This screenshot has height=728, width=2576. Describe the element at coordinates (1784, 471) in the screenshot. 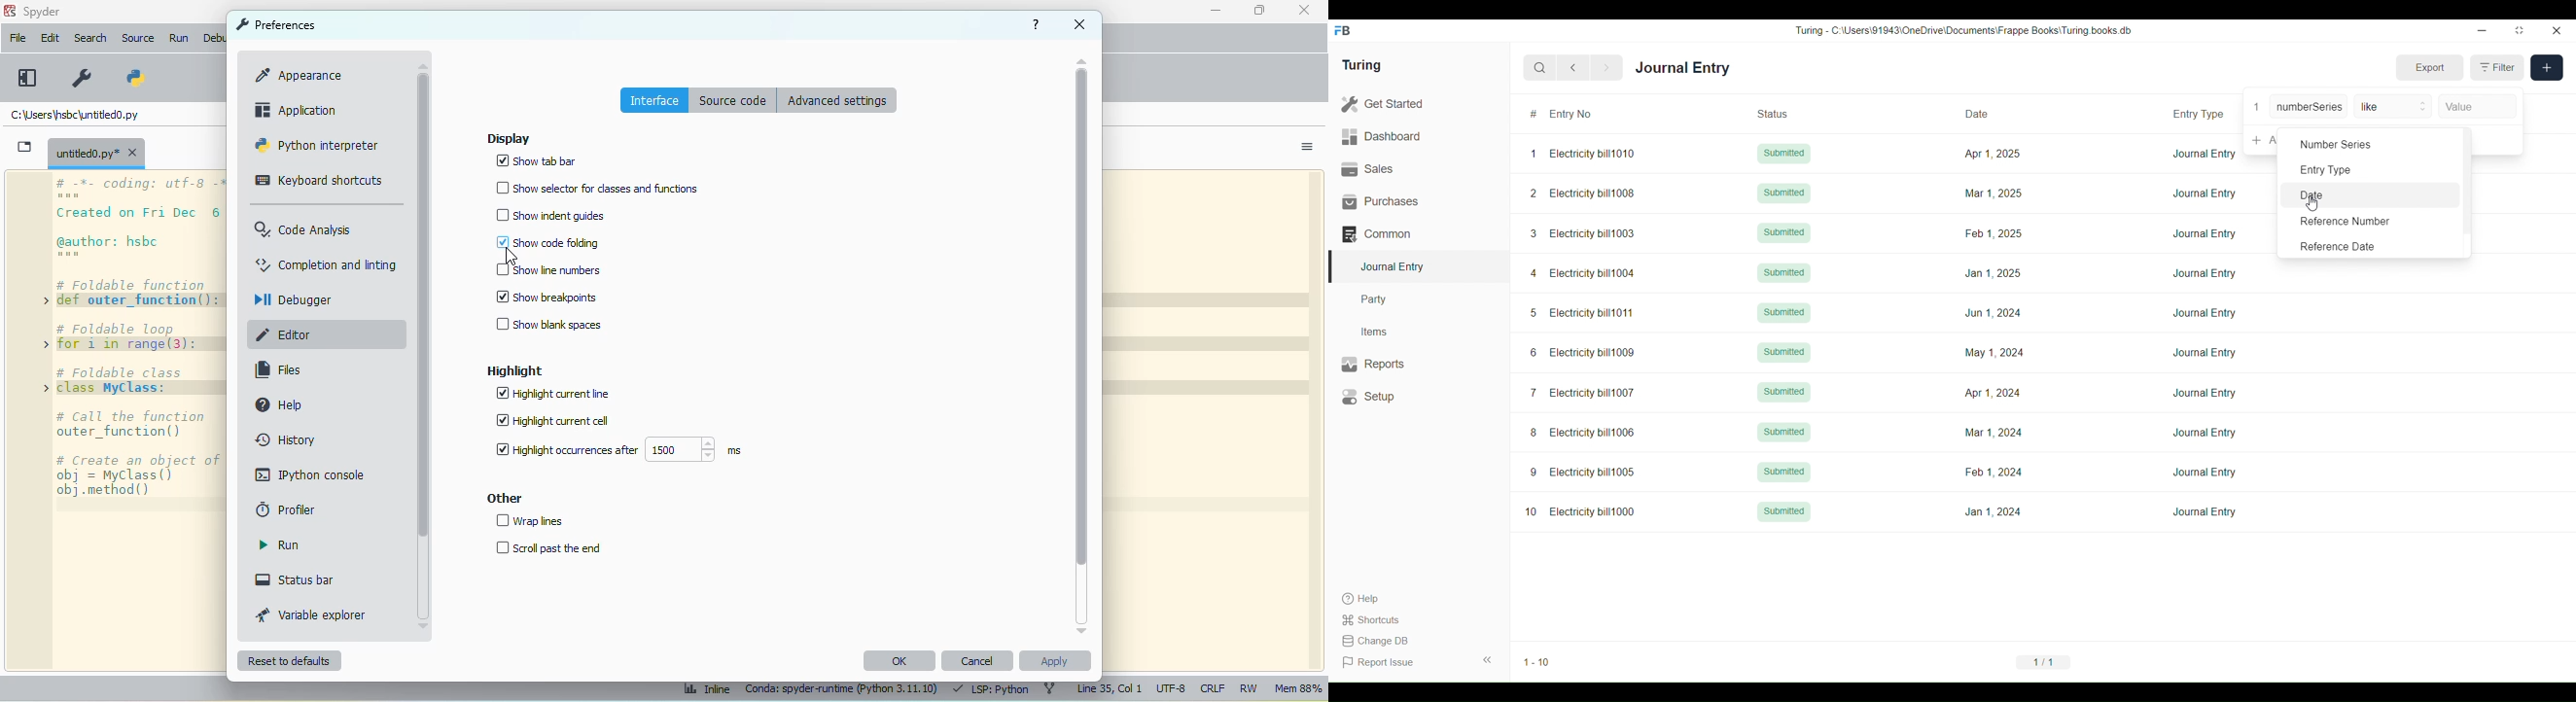

I see `Submitted` at that location.